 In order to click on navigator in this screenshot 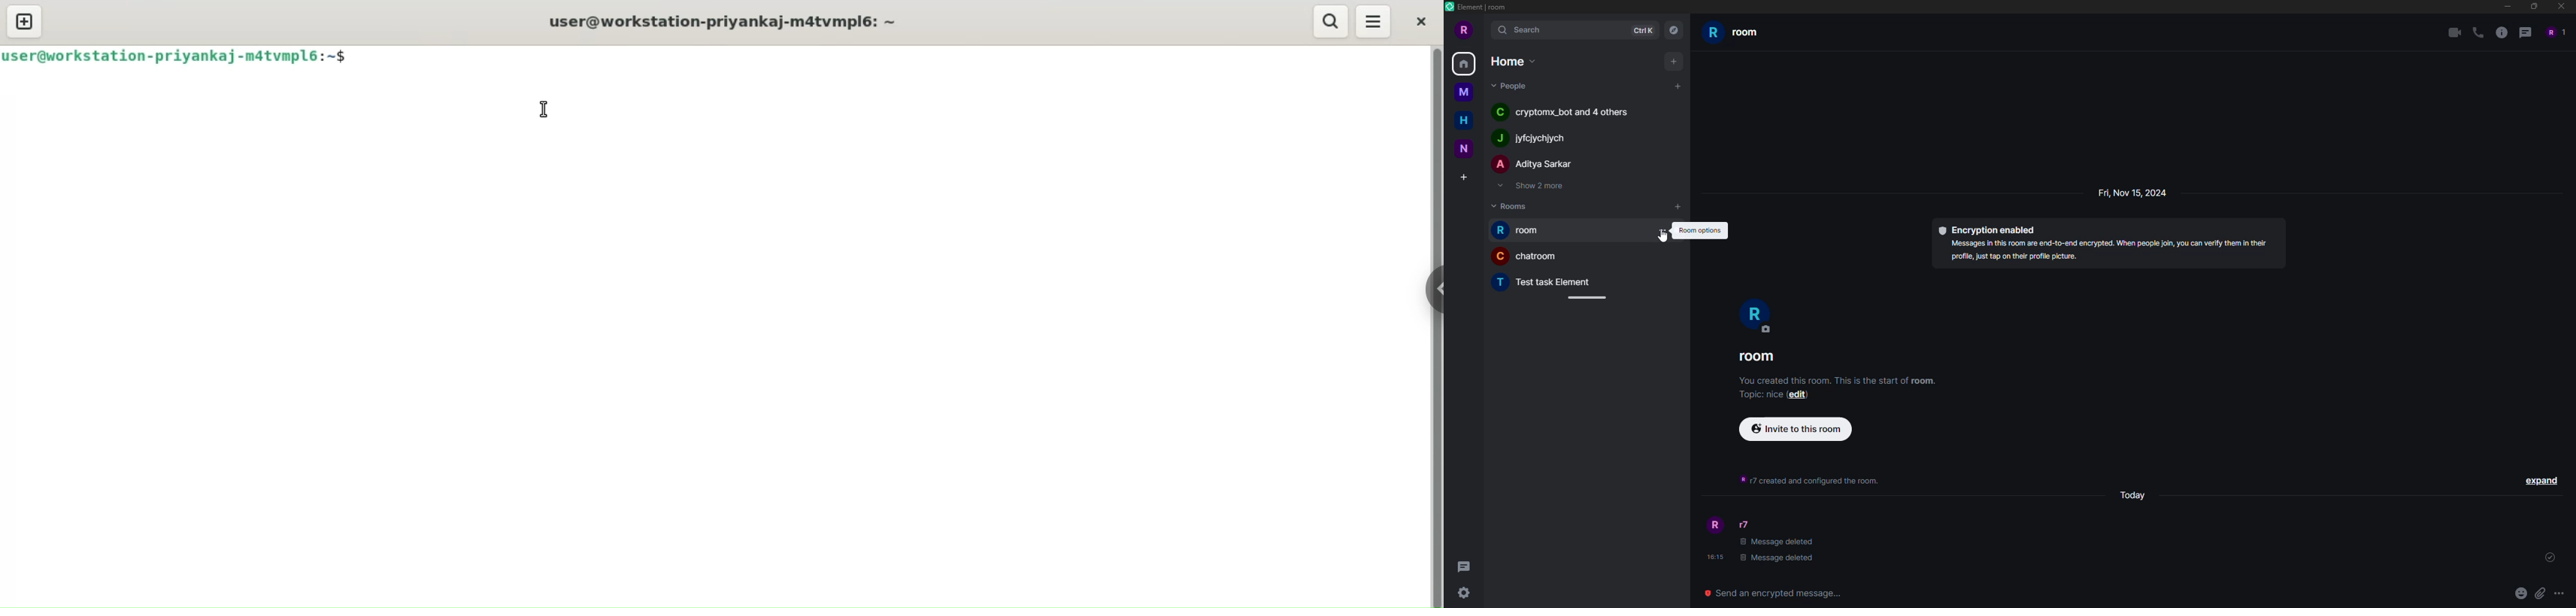, I will do `click(1676, 30)`.